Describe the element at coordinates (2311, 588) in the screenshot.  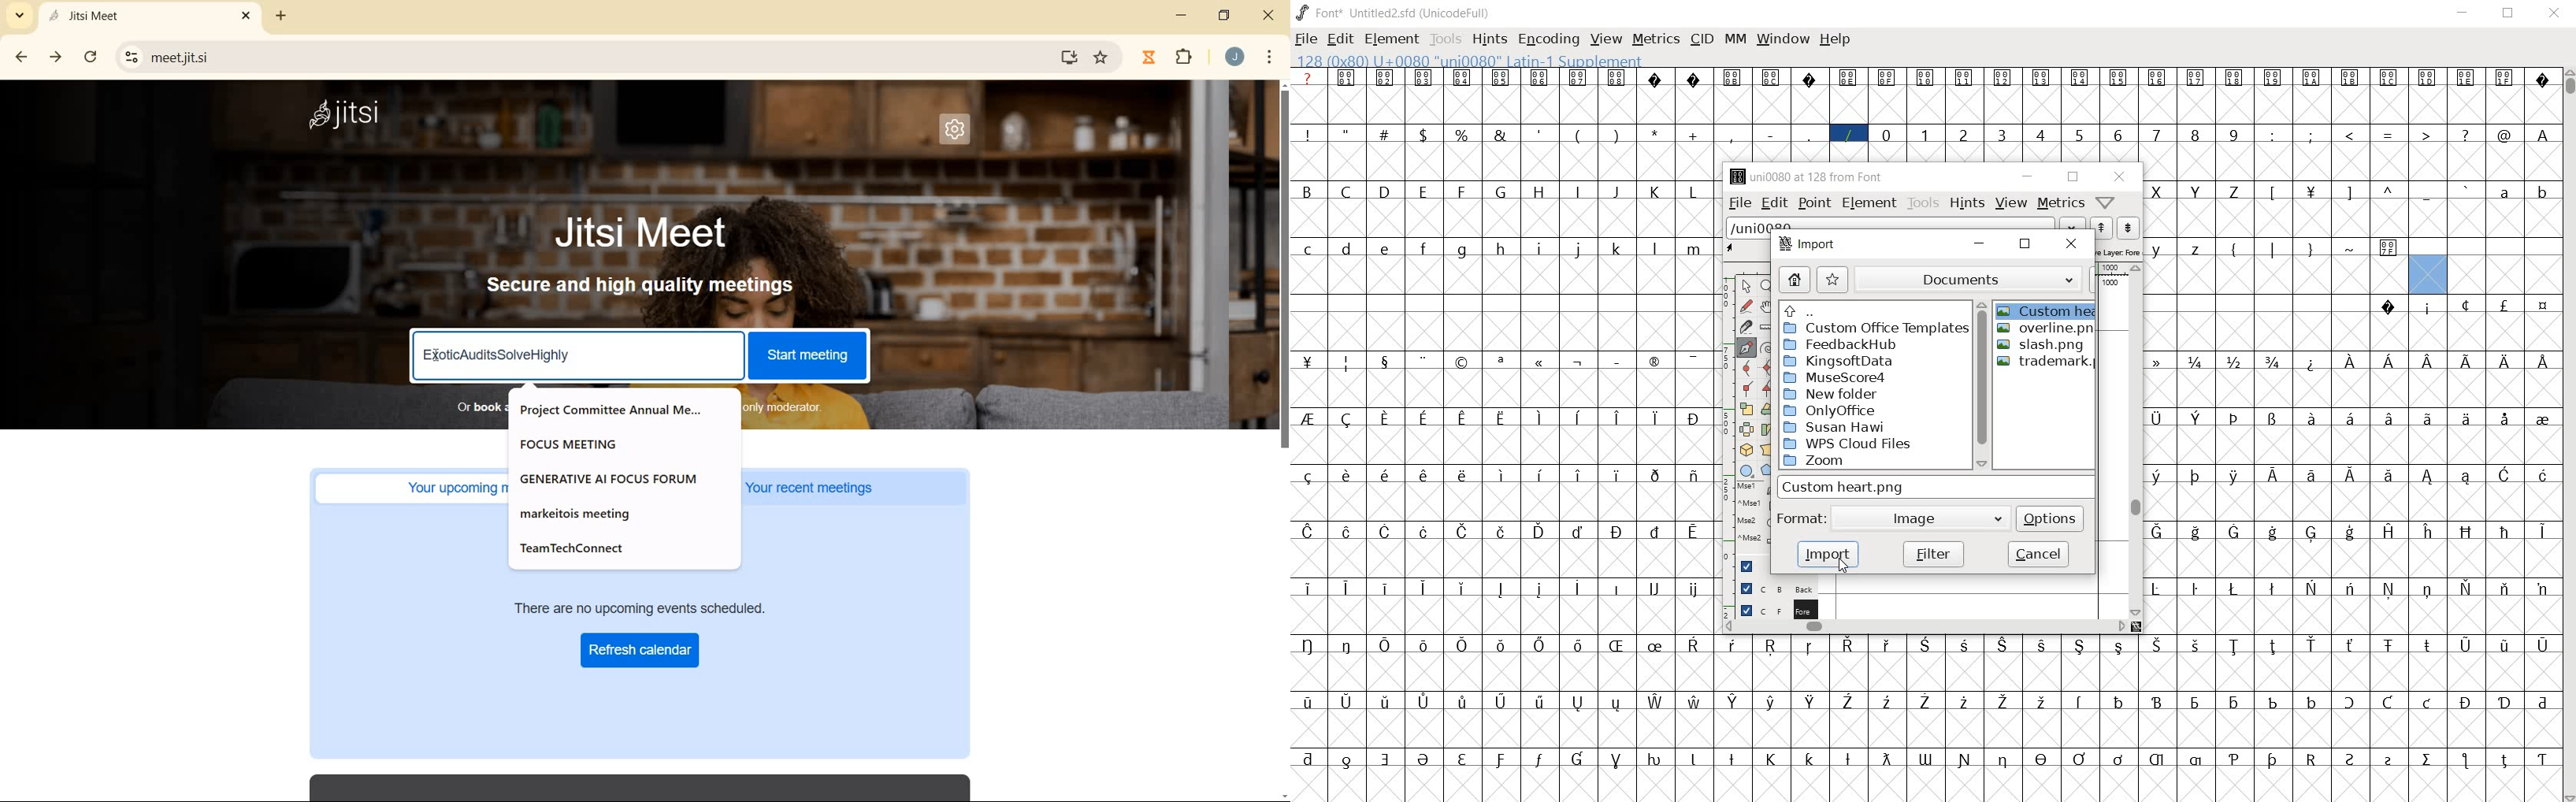
I see `glyph` at that location.